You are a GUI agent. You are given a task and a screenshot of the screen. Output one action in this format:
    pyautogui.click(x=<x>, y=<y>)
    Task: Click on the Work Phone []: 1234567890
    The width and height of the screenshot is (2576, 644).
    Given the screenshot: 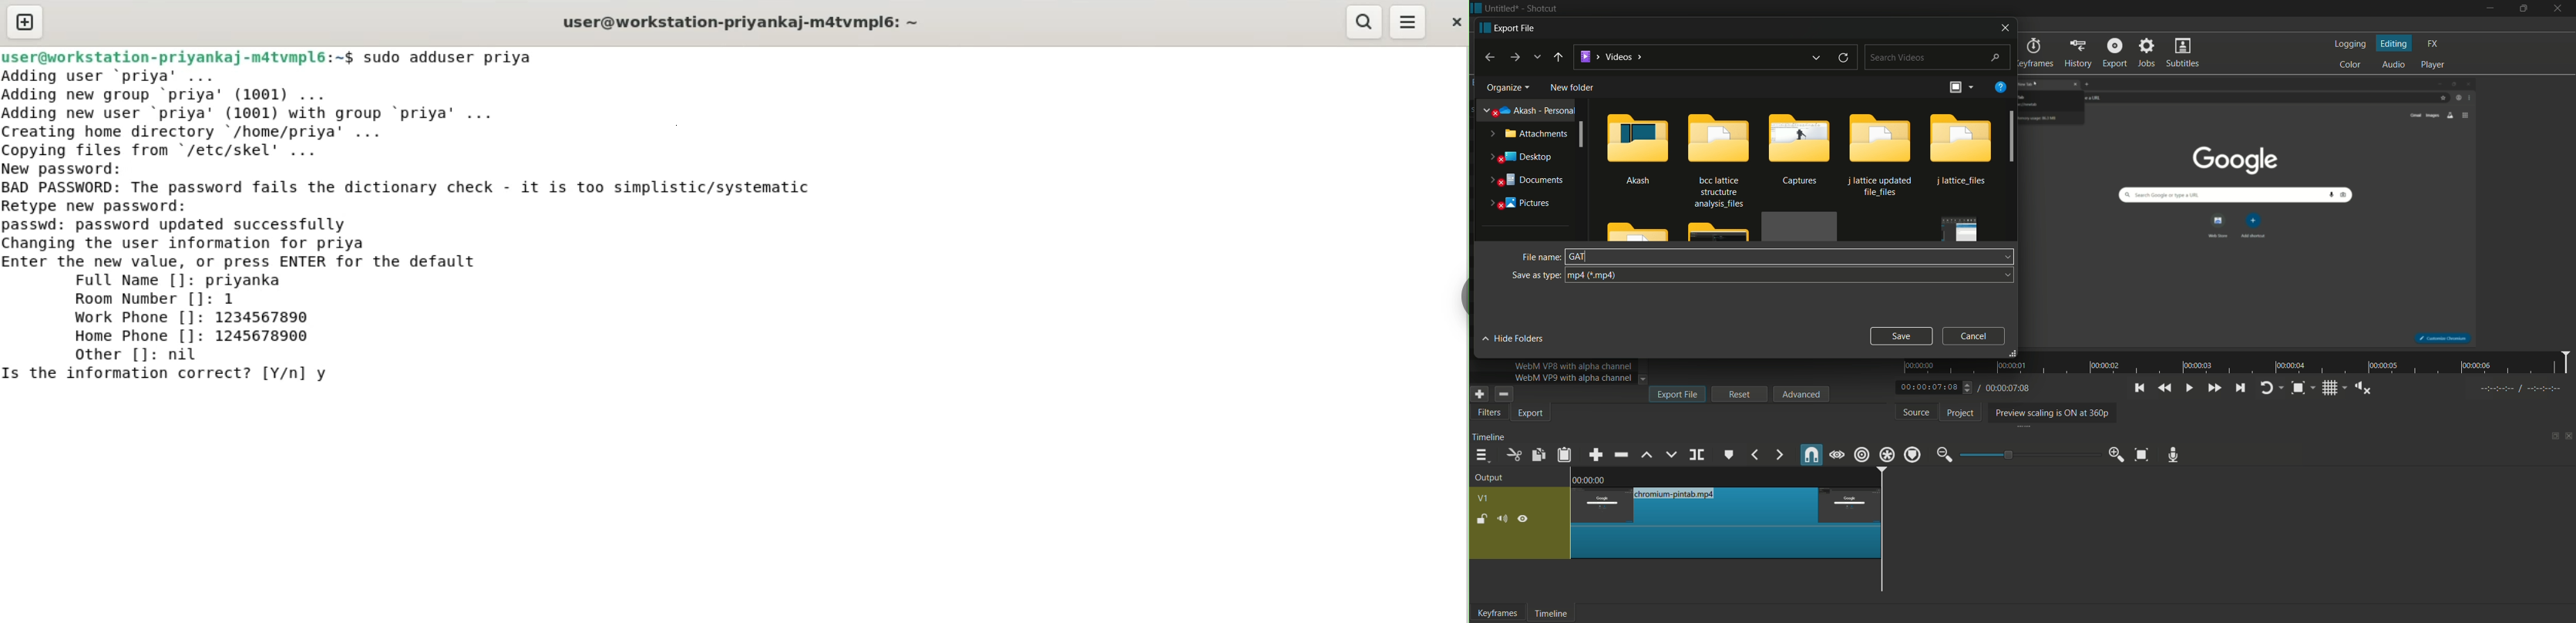 What is the action you would take?
    pyautogui.click(x=195, y=318)
    